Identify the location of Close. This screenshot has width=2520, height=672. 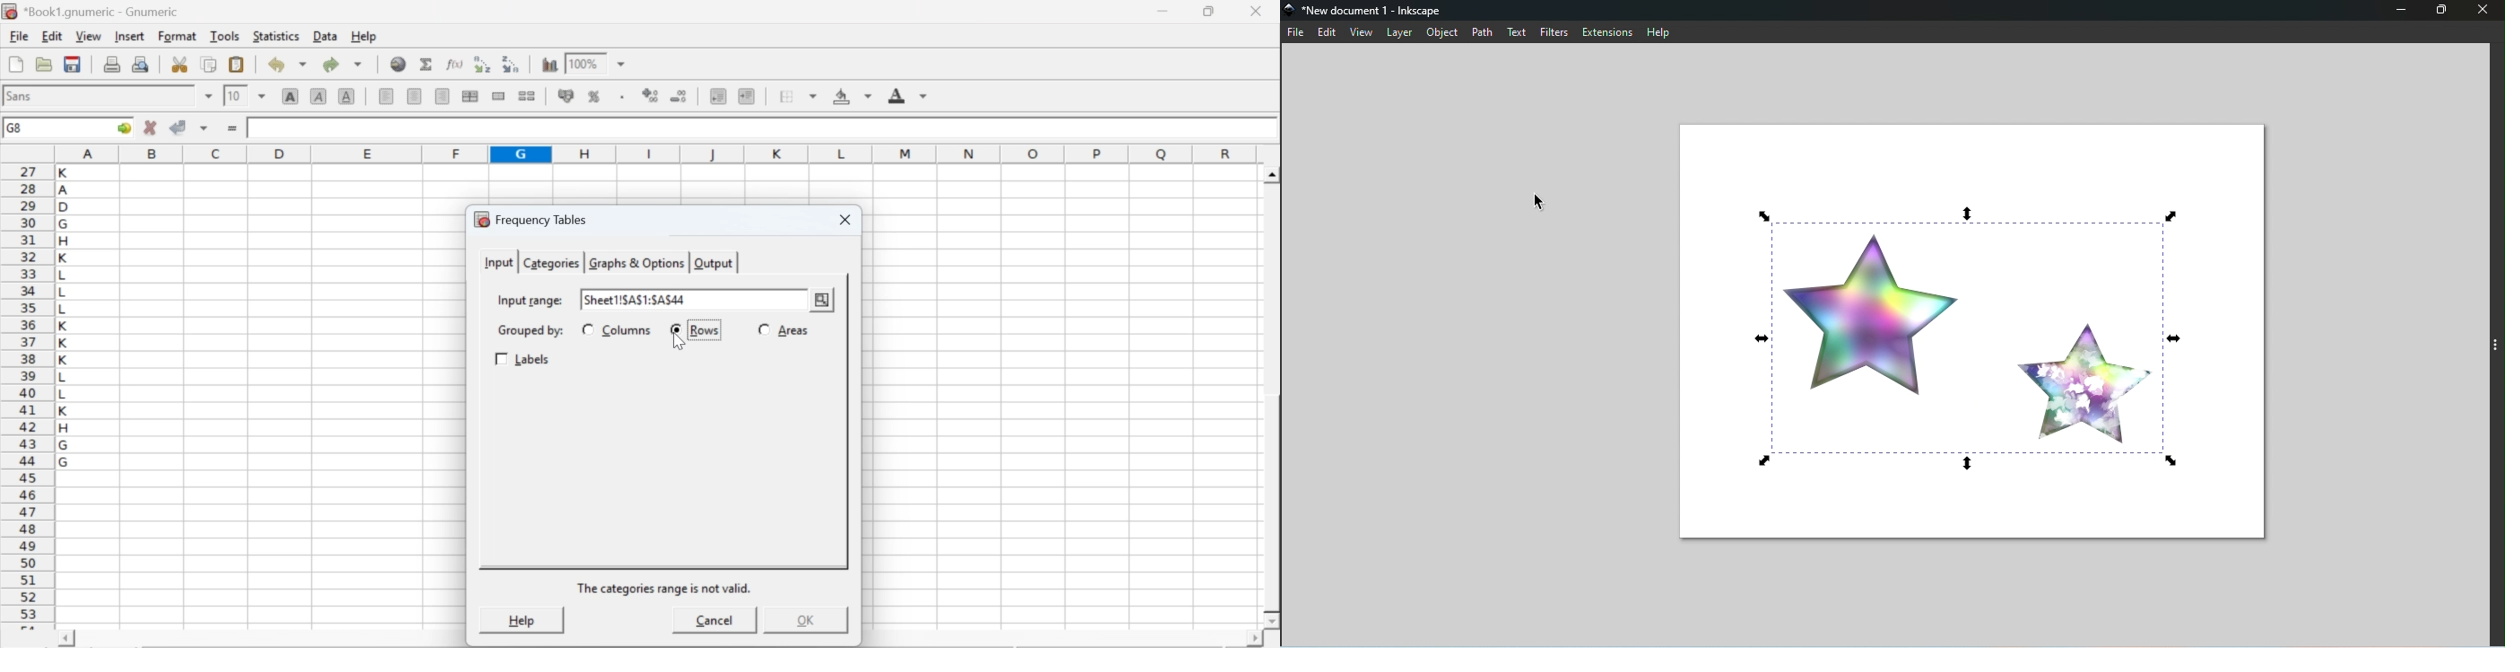
(2484, 11).